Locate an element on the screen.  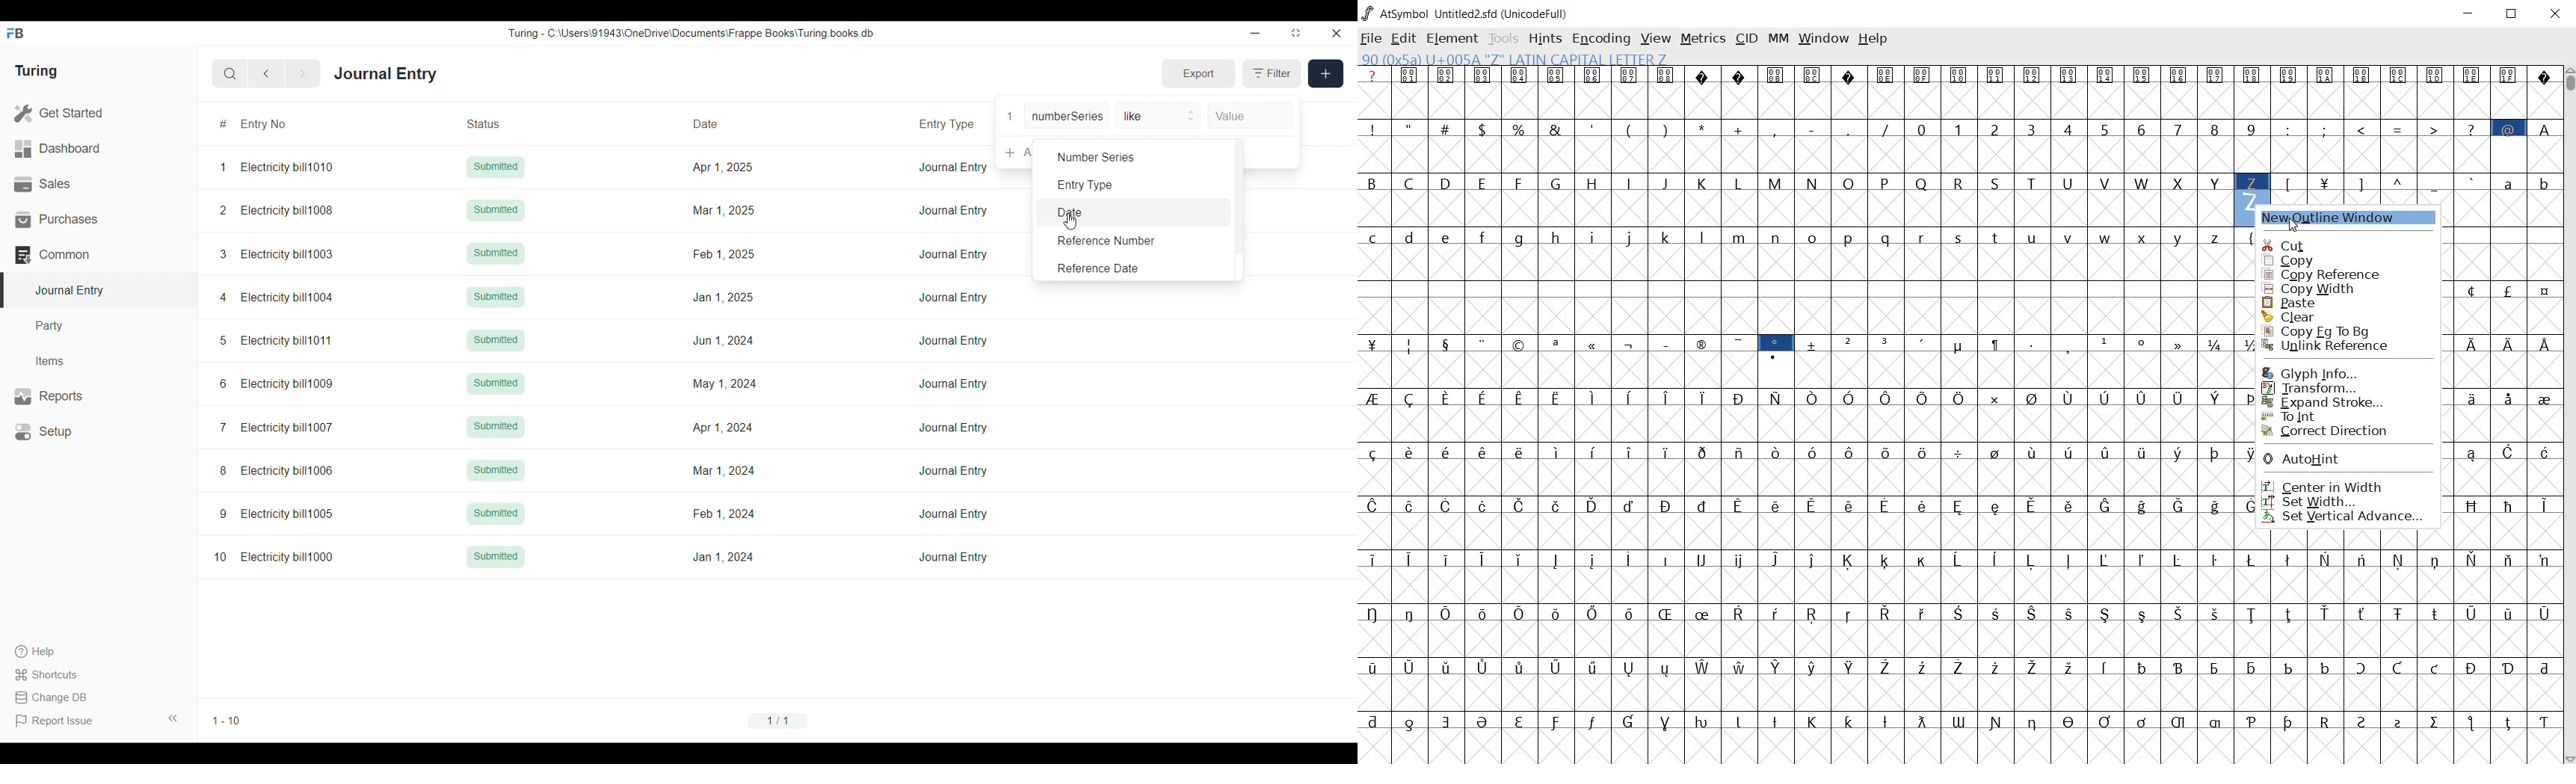
Entry Type is located at coordinates (1135, 184).